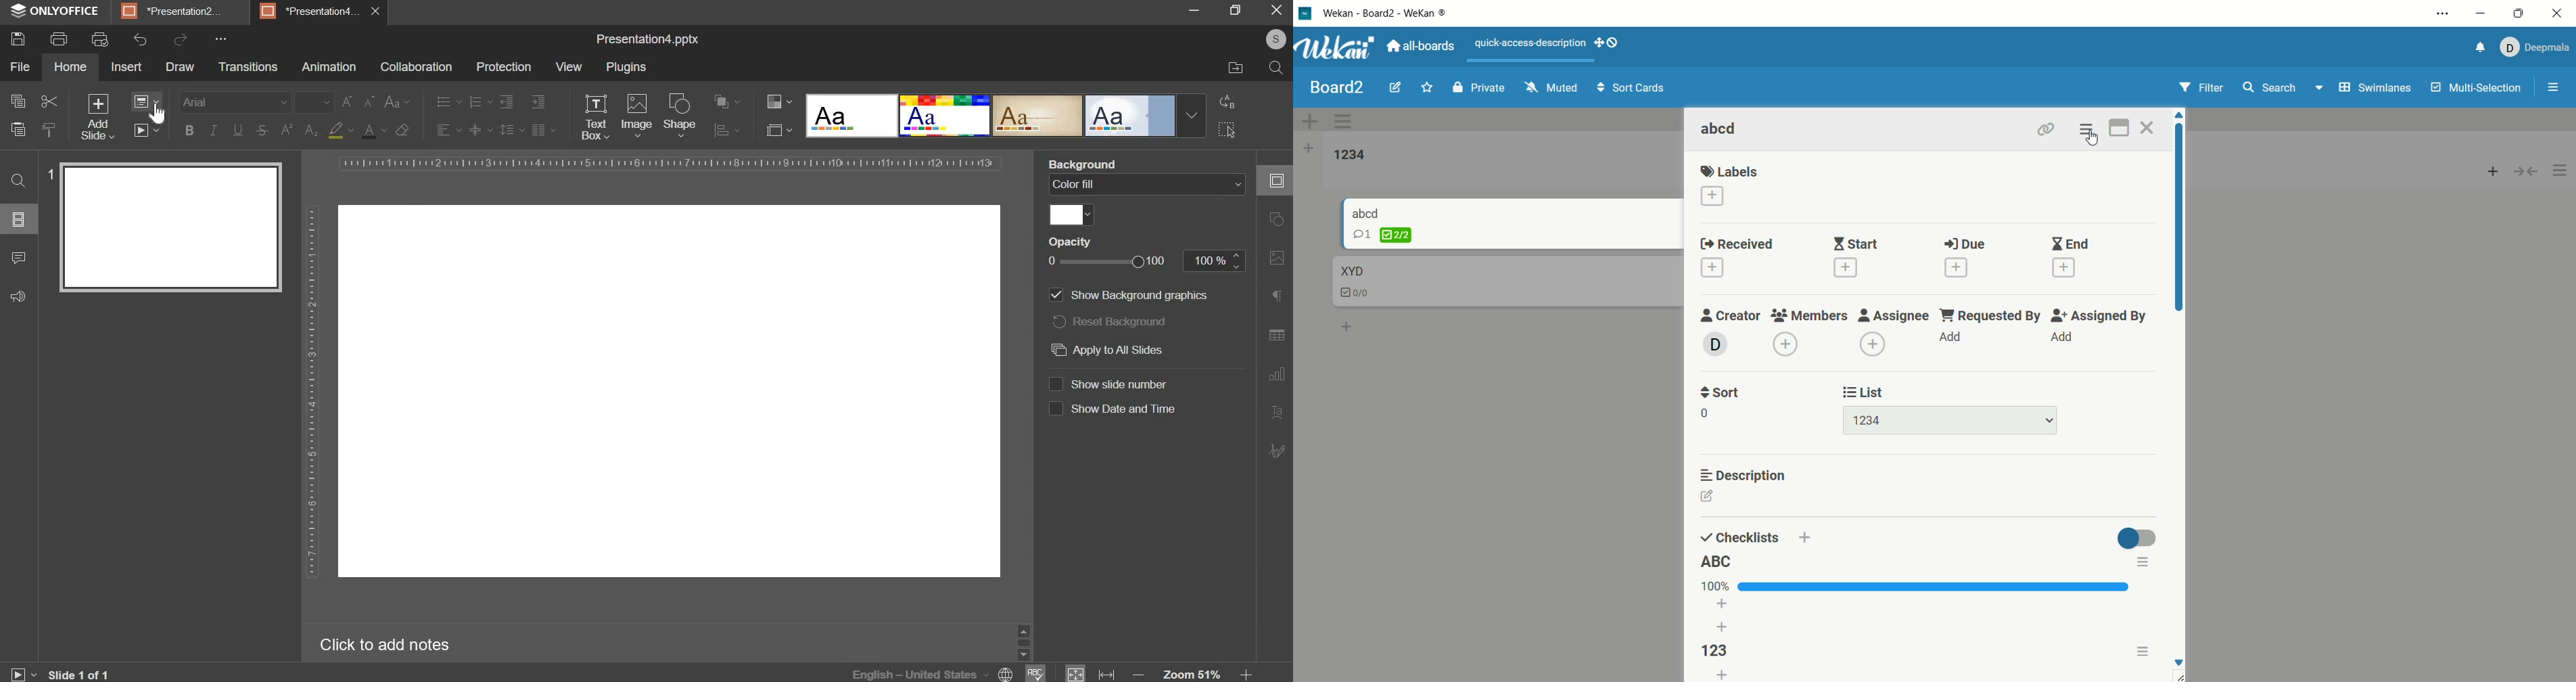  I want to click on print preview, so click(99, 39).